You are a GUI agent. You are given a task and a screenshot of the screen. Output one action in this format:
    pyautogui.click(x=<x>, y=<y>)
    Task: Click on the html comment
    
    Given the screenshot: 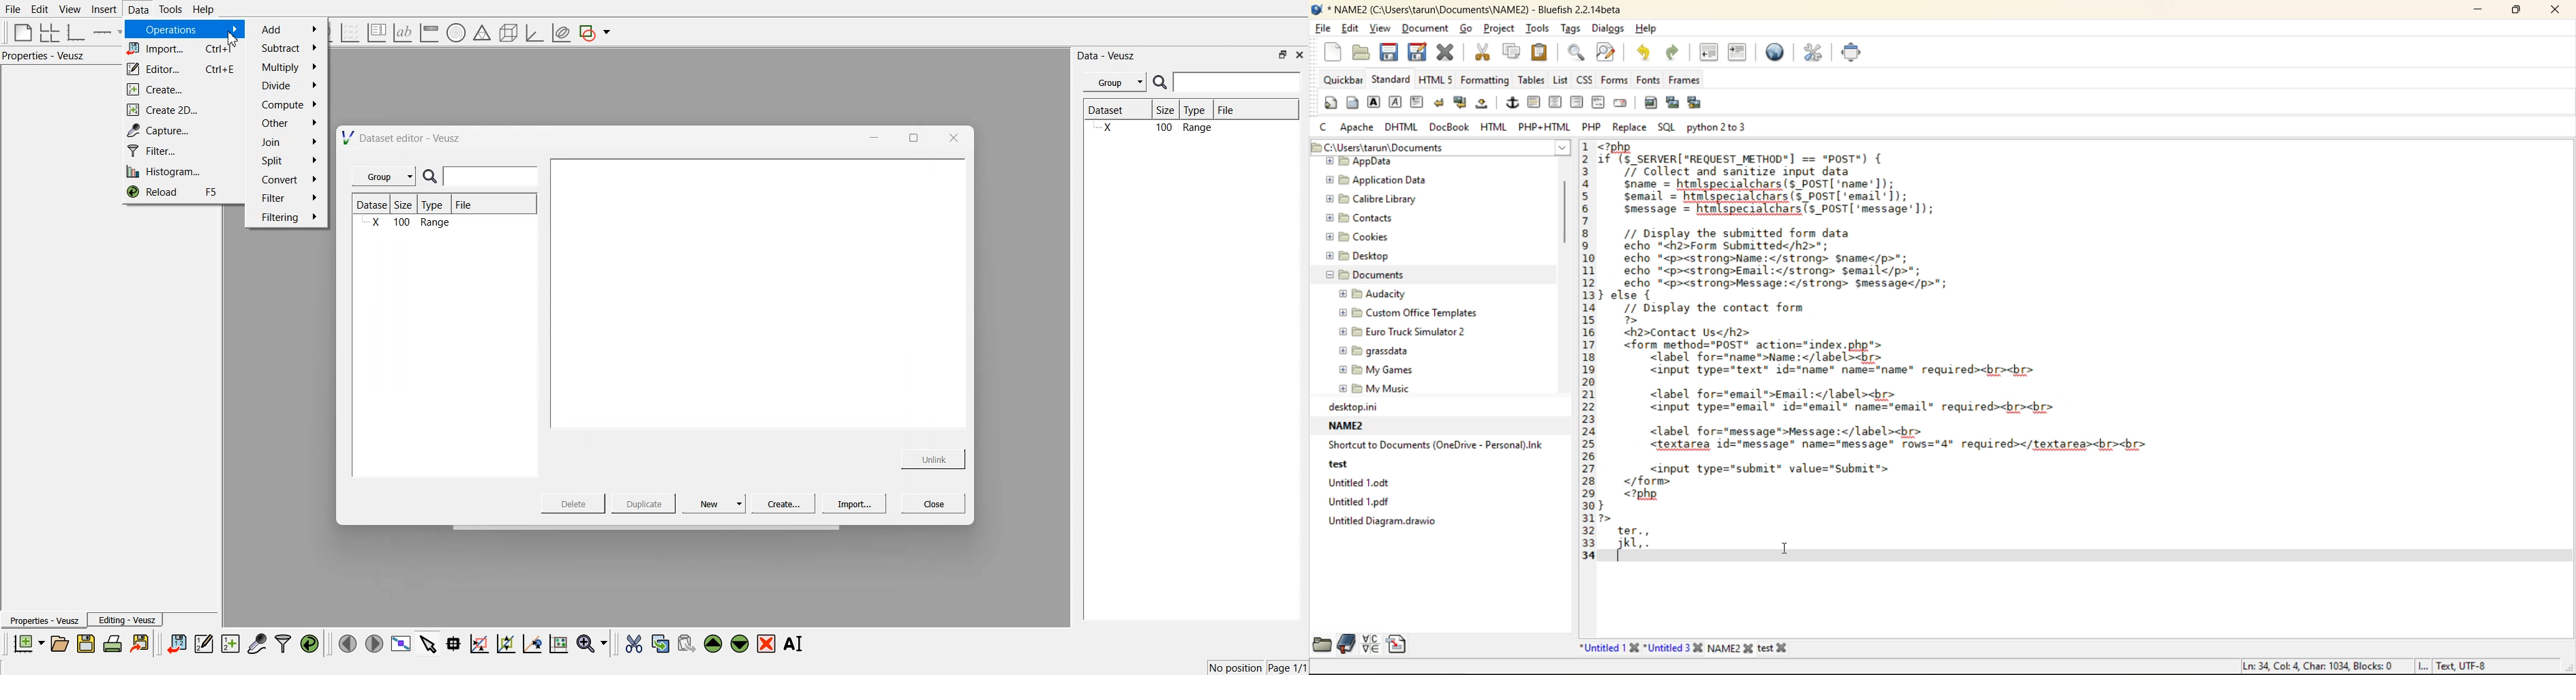 What is the action you would take?
    pyautogui.click(x=1601, y=103)
    